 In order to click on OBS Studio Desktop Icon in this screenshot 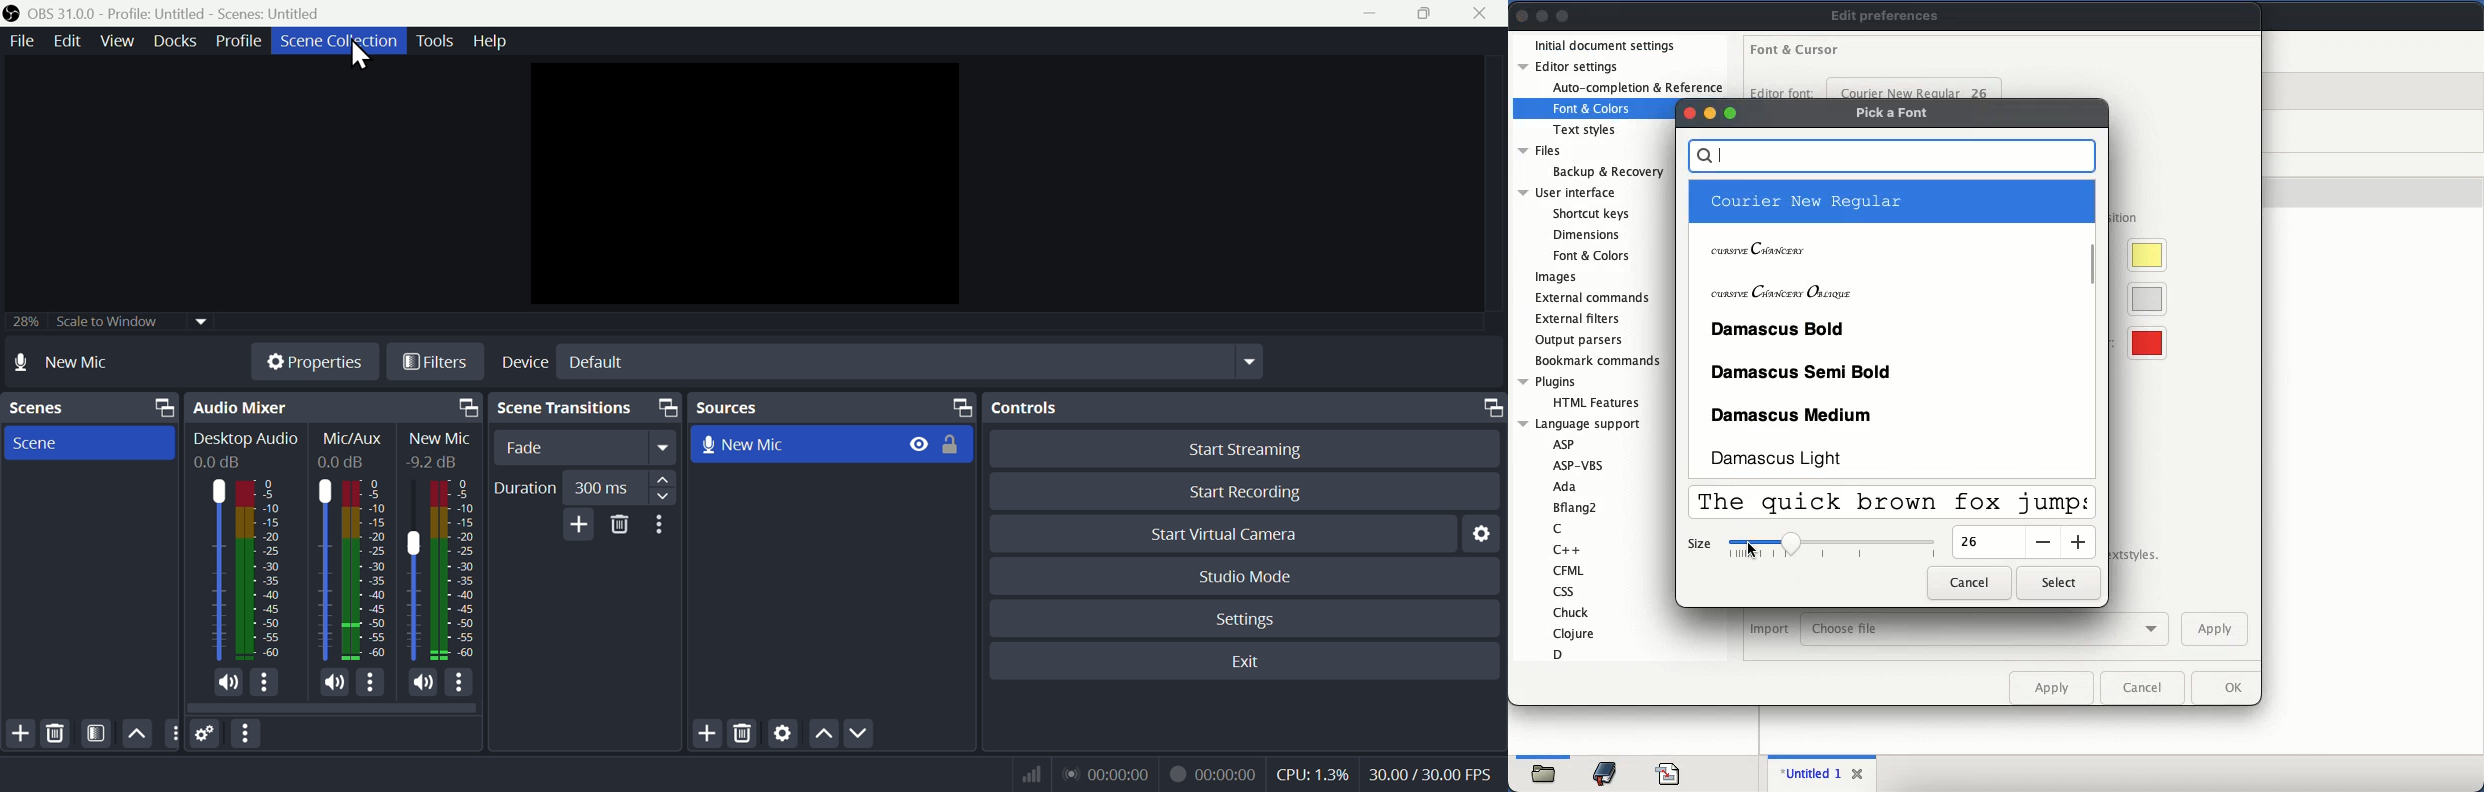, I will do `click(13, 12)`.